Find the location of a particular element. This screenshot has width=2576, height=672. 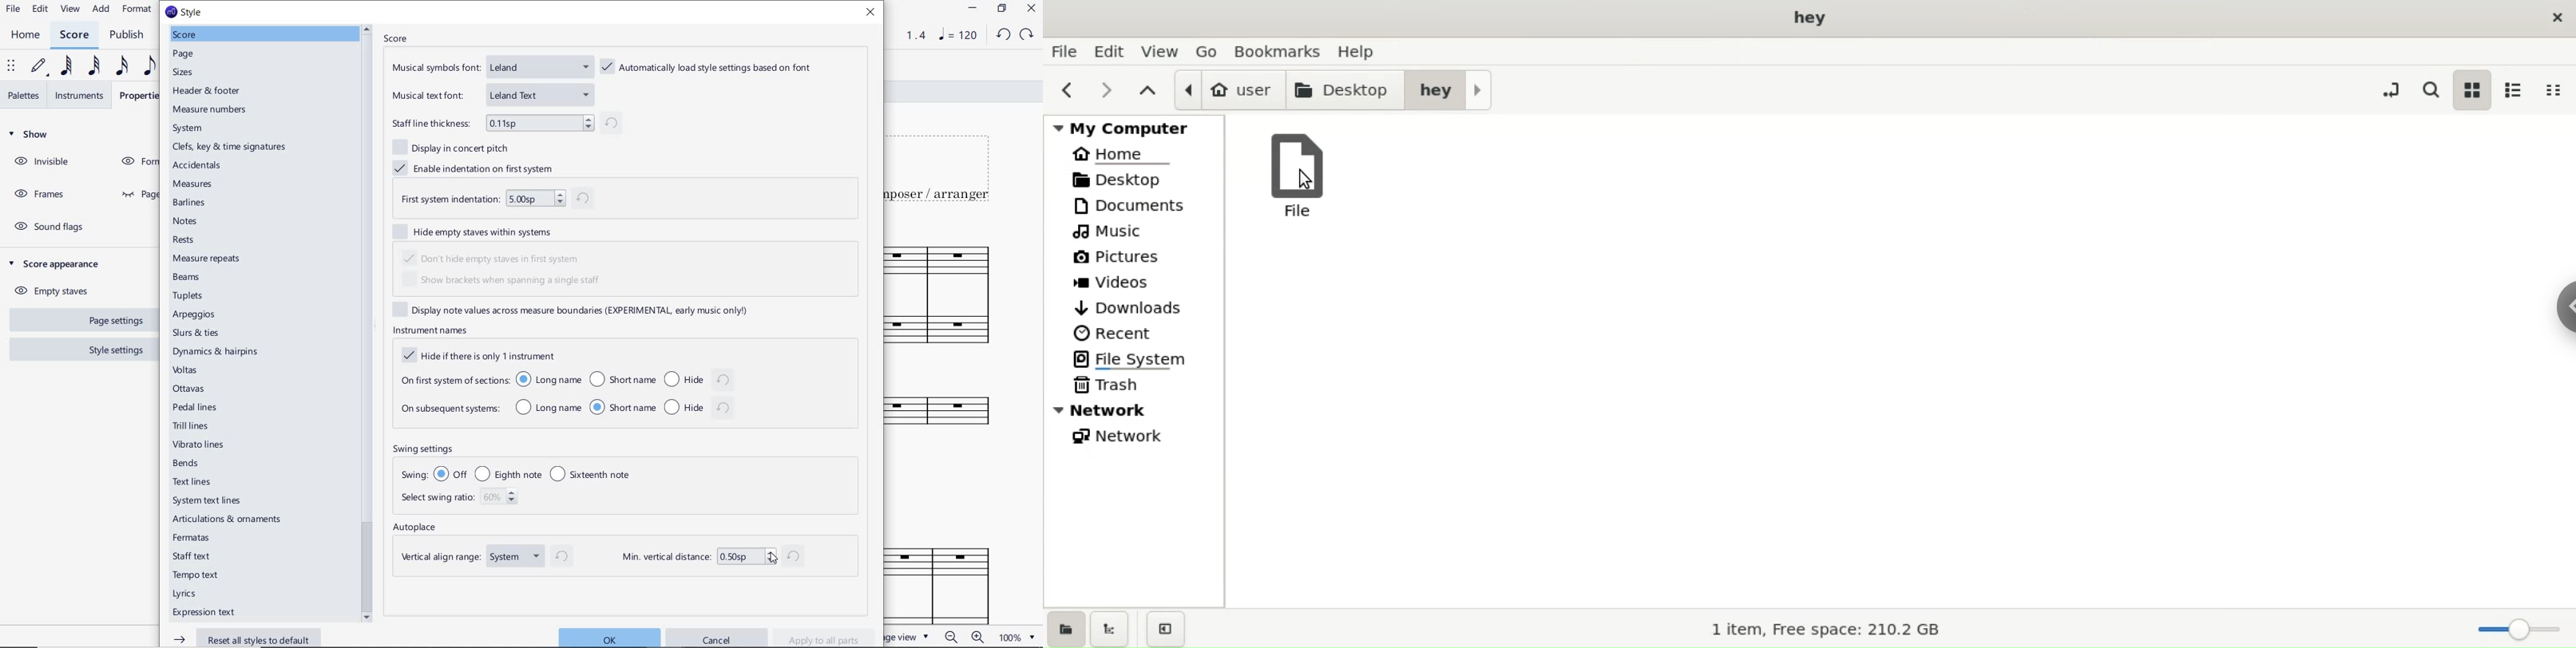

sidebar is located at coordinates (2558, 310).